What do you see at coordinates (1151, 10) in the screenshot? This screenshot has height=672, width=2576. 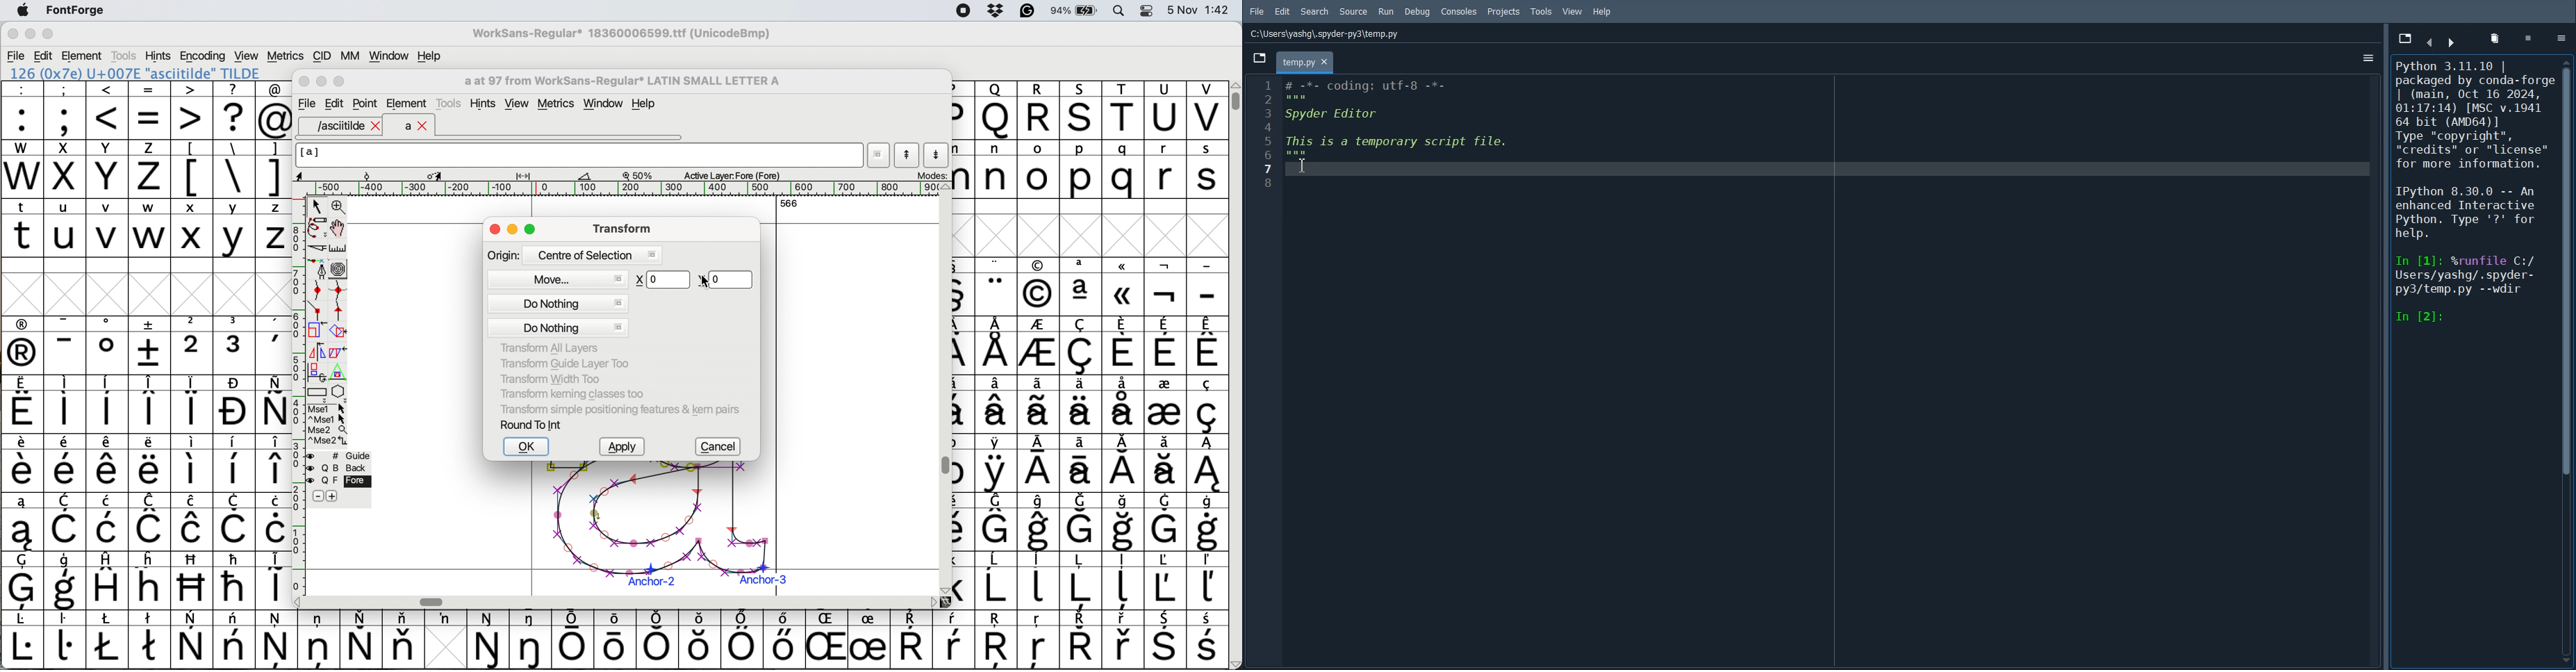 I see `control center` at bounding box center [1151, 10].